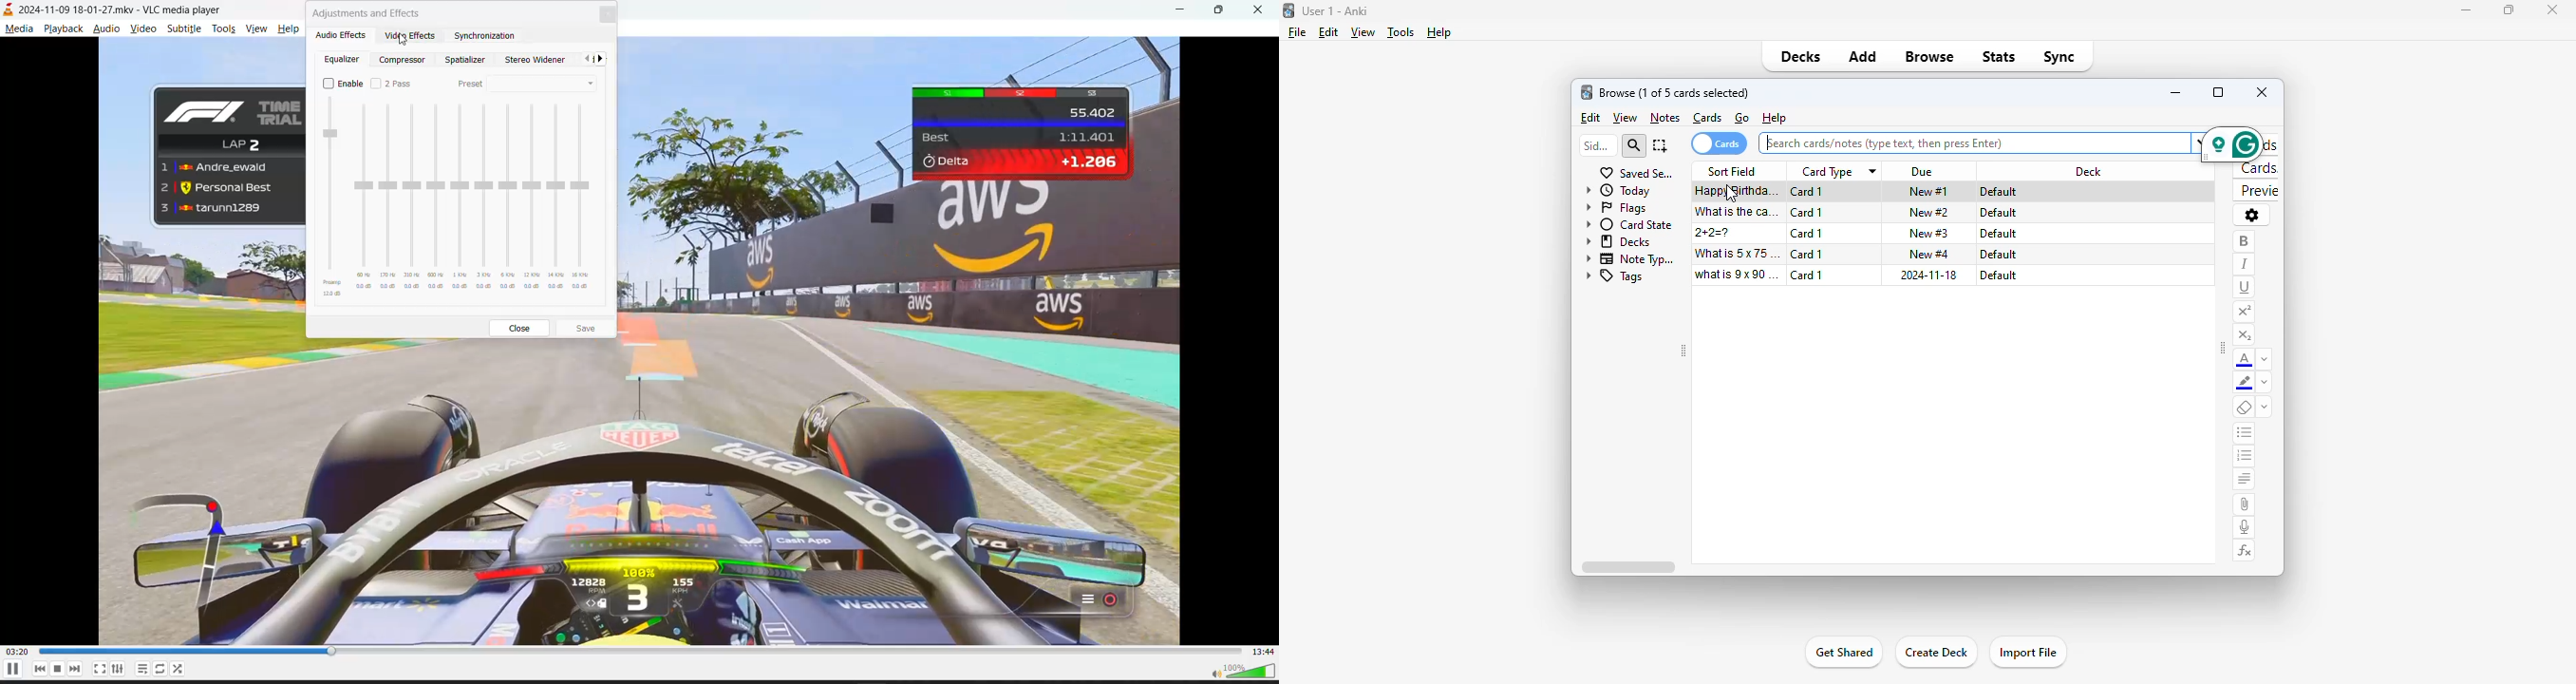 This screenshot has width=2576, height=700. What do you see at coordinates (1264, 651) in the screenshot?
I see `total track  time` at bounding box center [1264, 651].